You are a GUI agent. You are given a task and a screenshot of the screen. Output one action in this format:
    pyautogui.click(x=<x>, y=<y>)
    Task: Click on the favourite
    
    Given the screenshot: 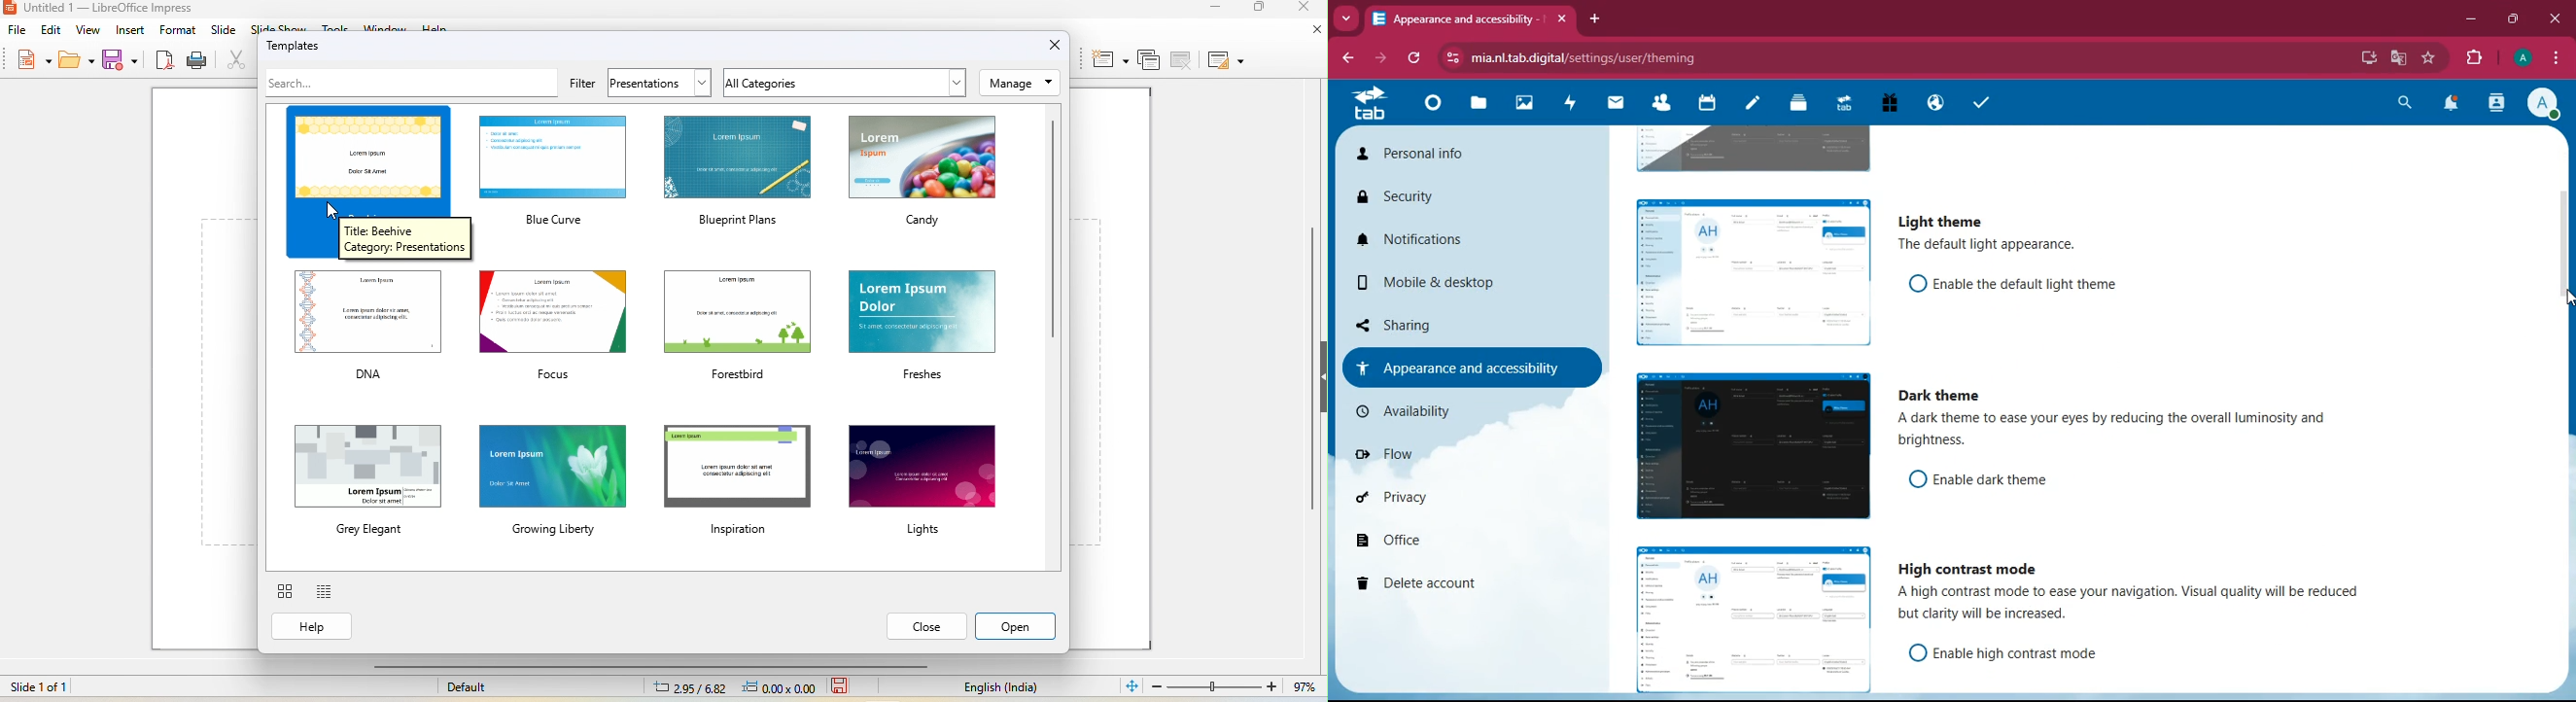 What is the action you would take?
    pyautogui.click(x=2430, y=59)
    